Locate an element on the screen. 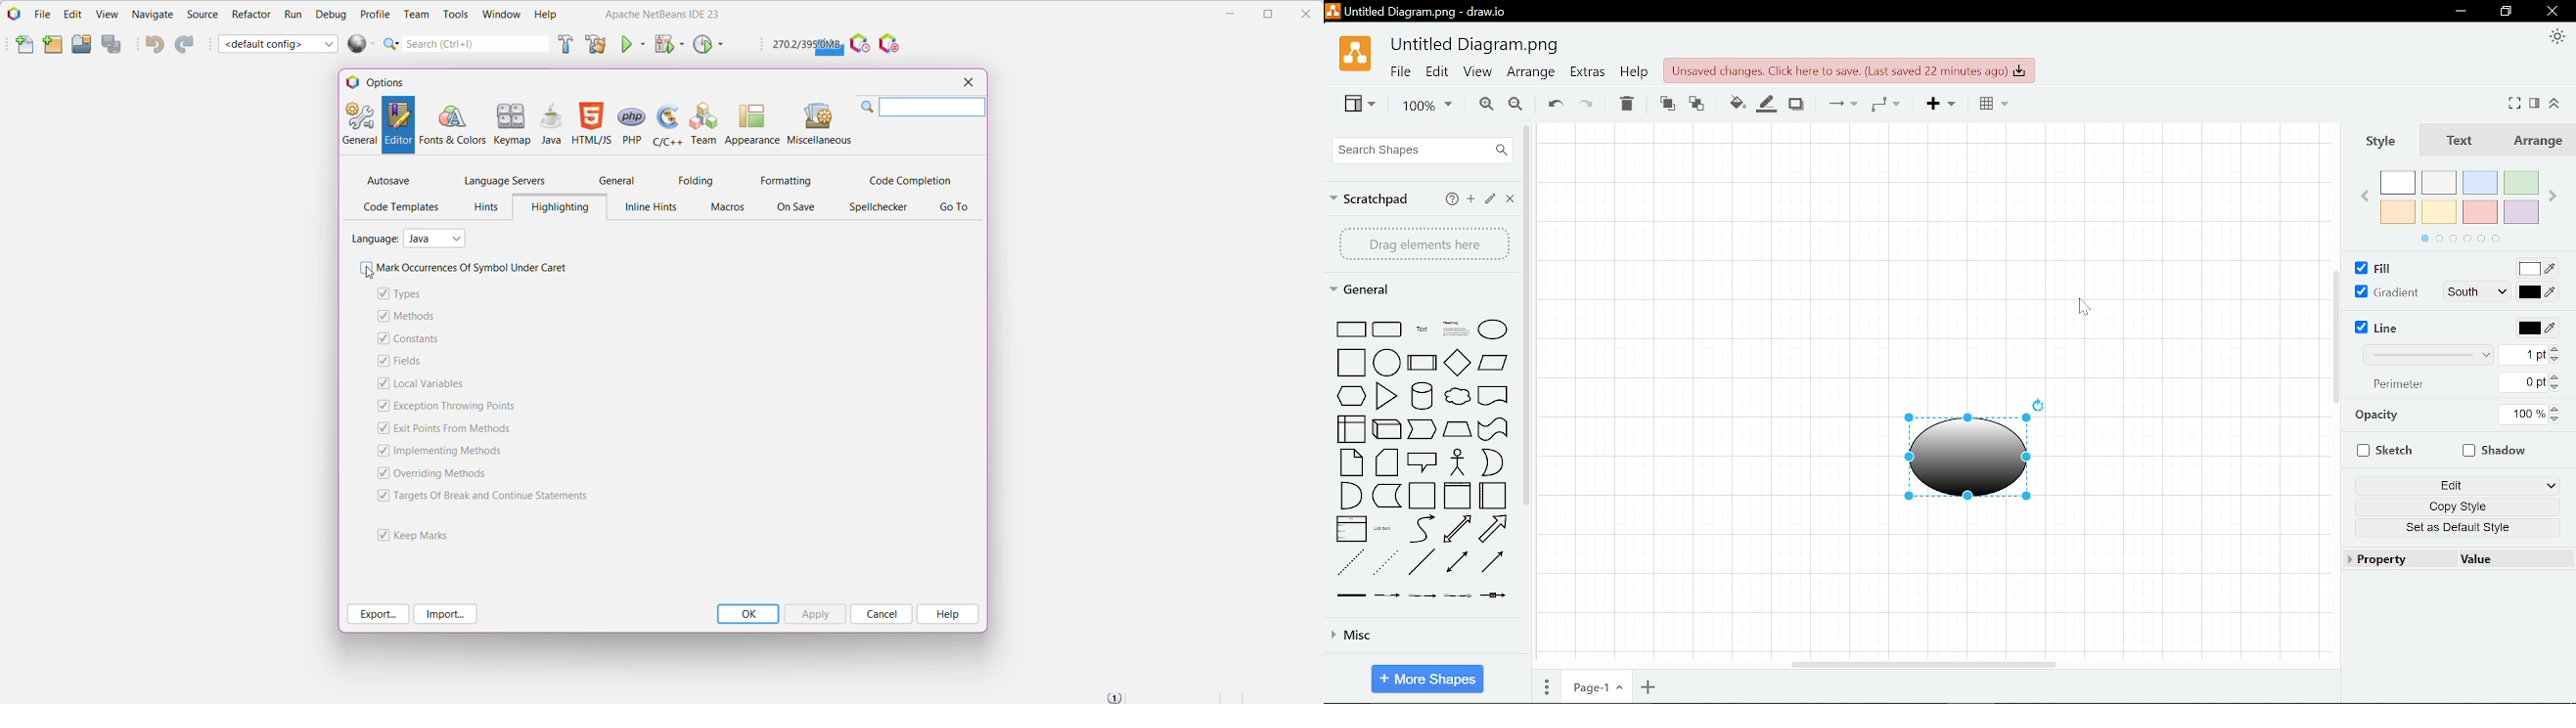 The image size is (2576, 728). Arrange is located at coordinates (2536, 142).